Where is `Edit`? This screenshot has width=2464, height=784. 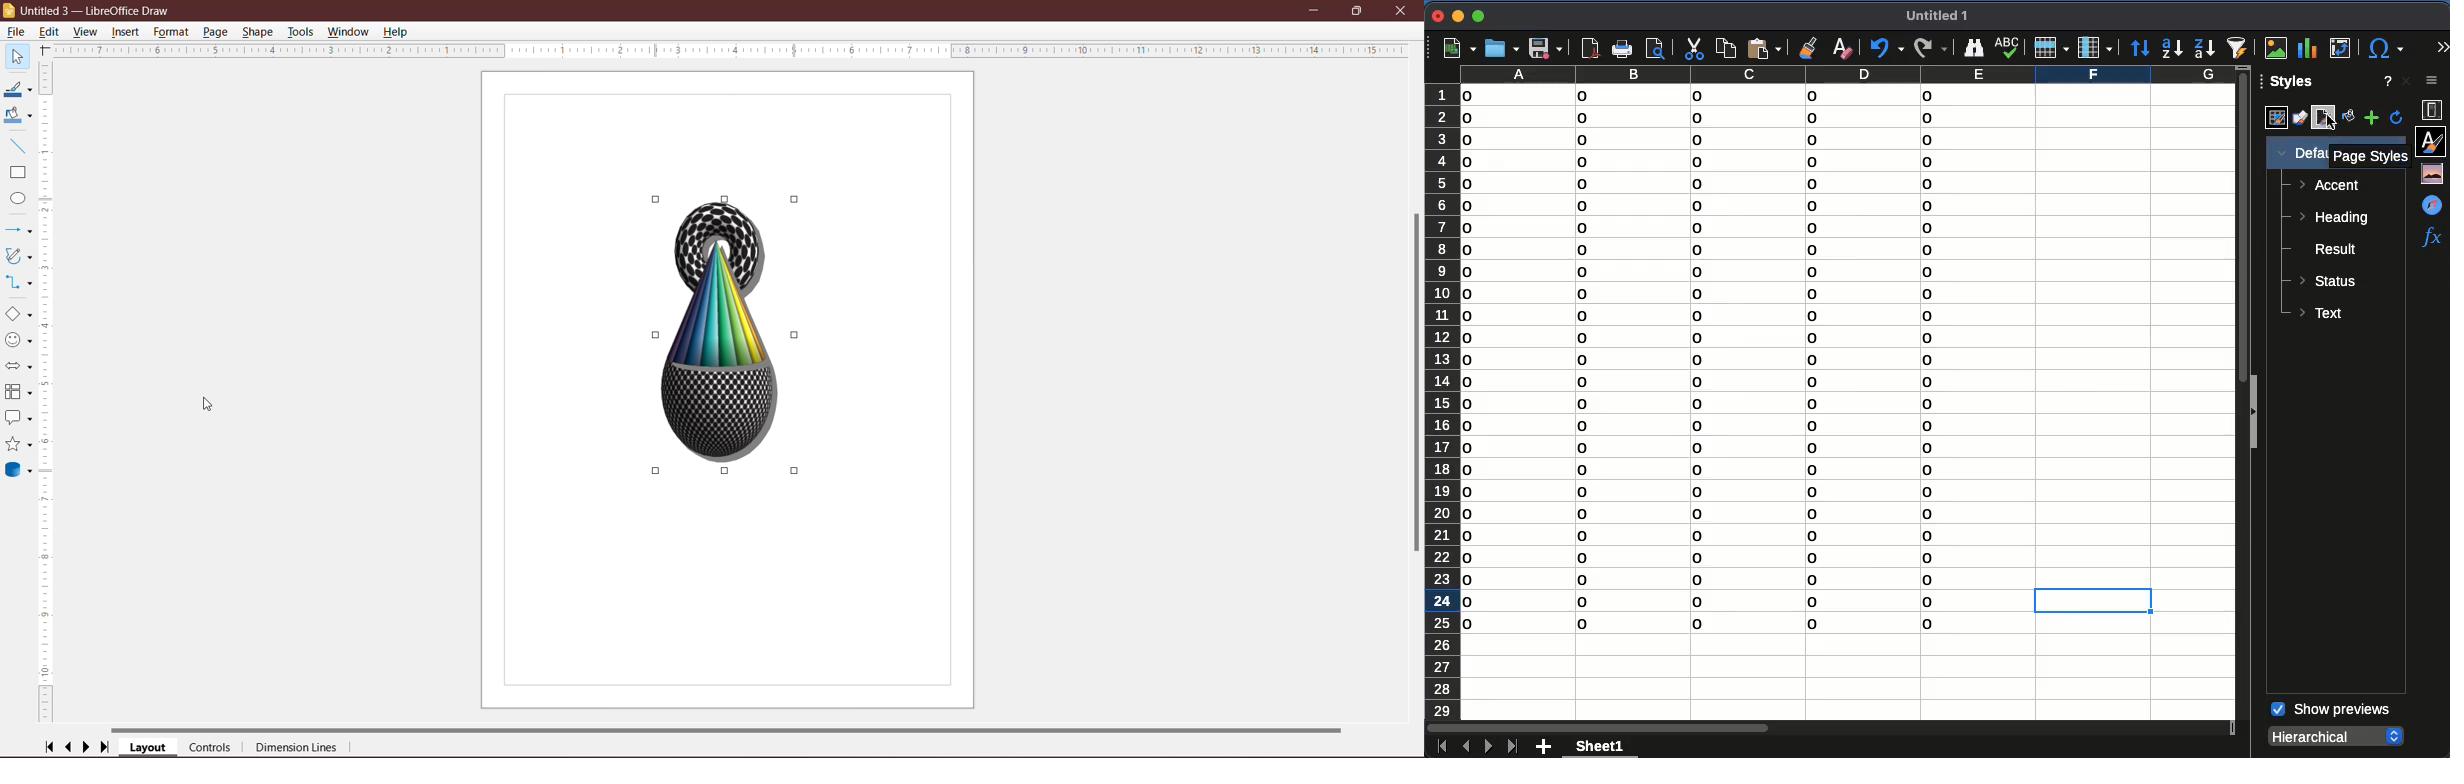 Edit is located at coordinates (51, 32).